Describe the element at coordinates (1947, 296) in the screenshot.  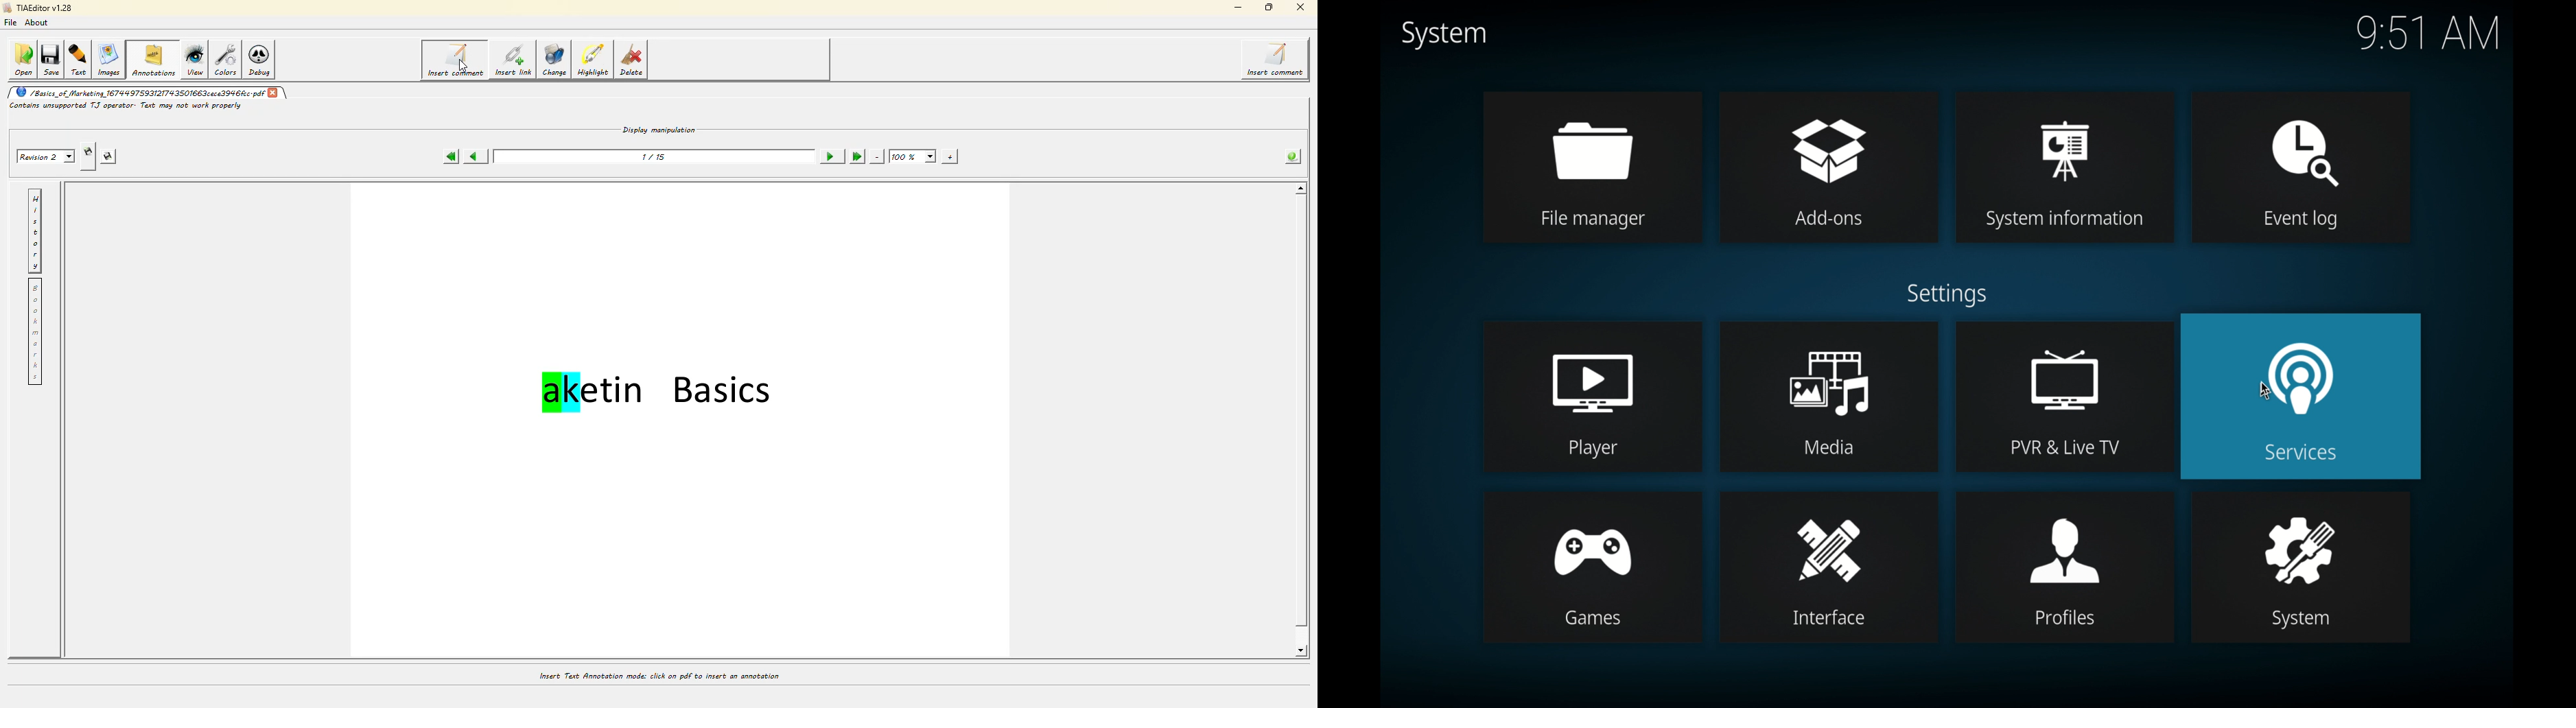
I see `settings` at that location.